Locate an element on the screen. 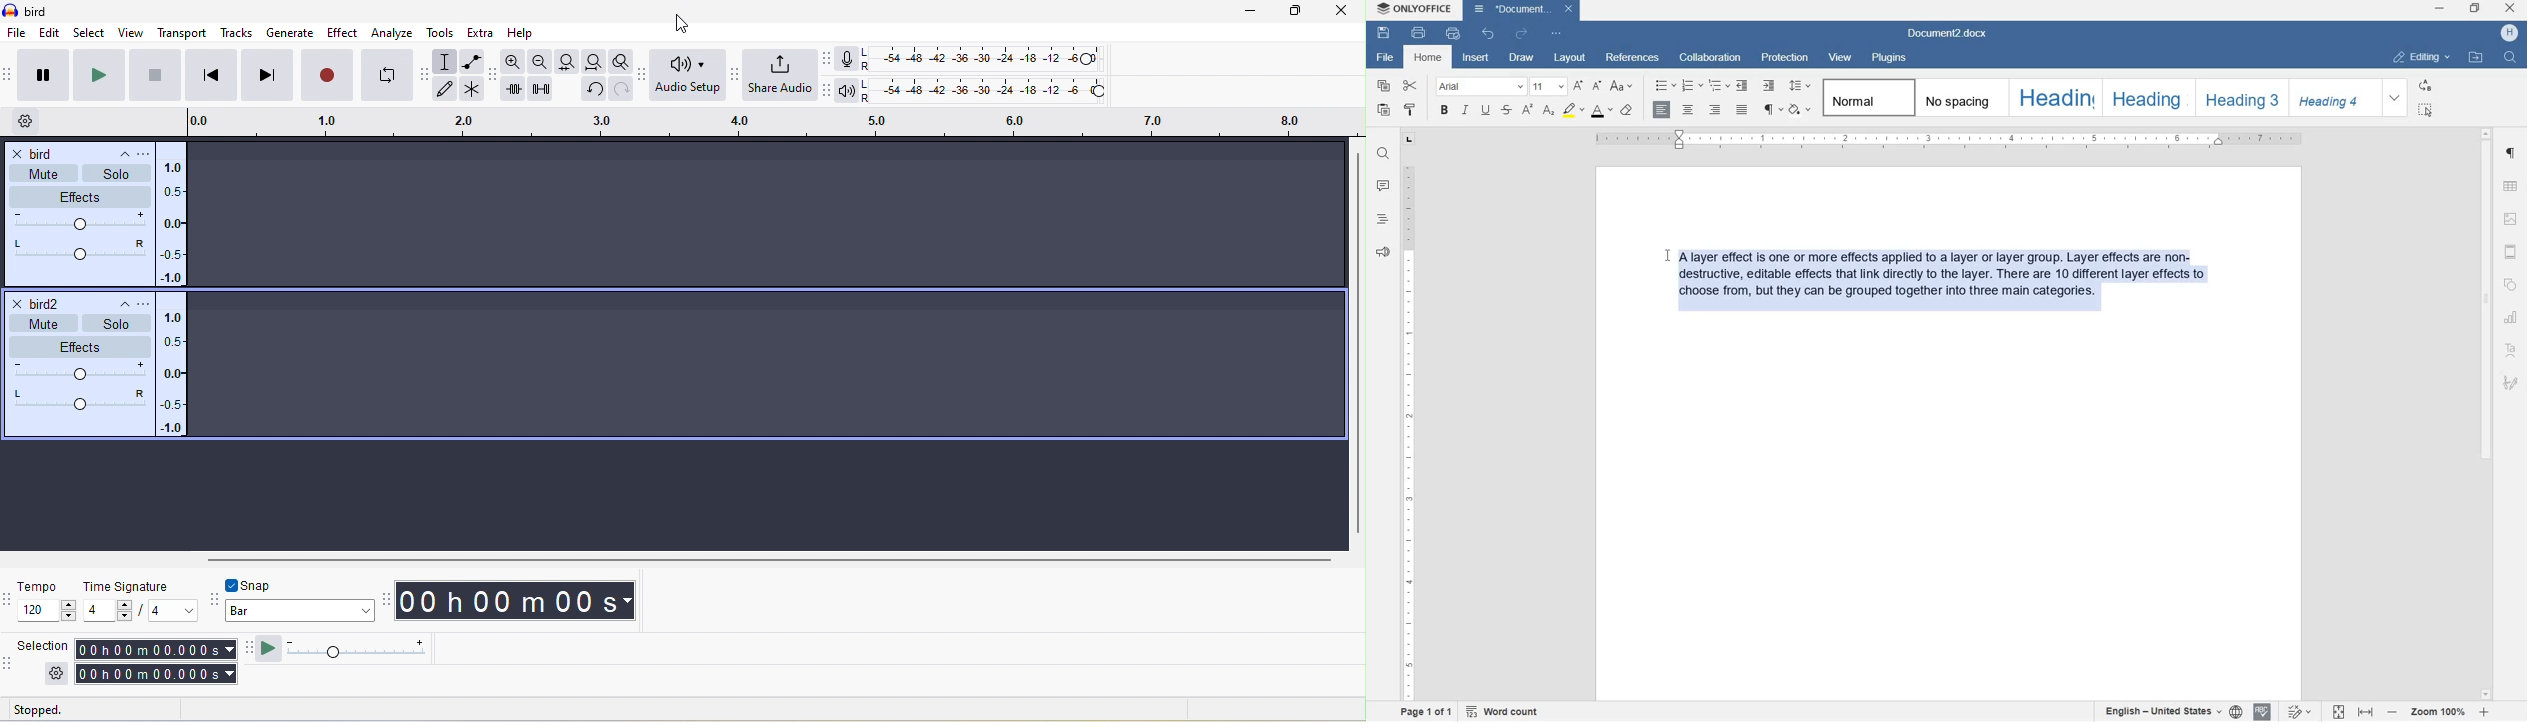 This screenshot has width=2548, height=728. effect is located at coordinates (340, 32).